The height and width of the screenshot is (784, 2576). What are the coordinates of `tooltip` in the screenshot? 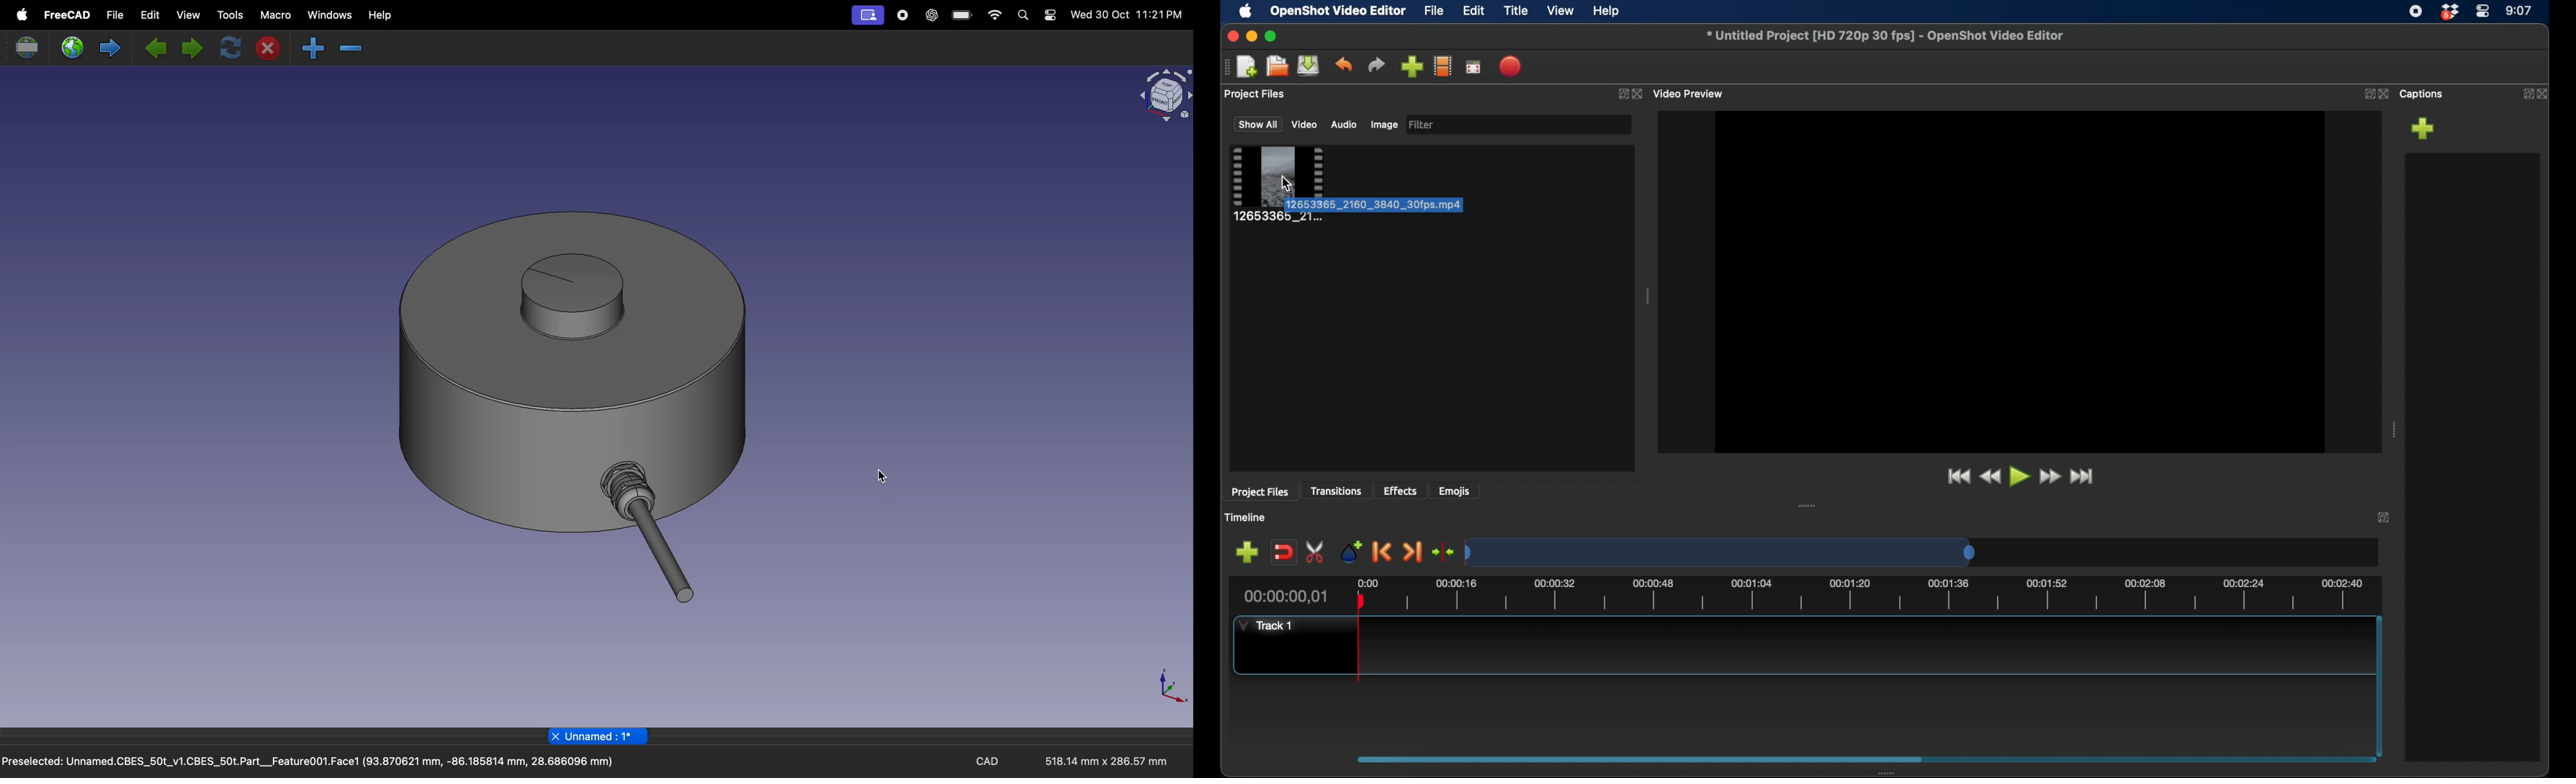 It's located at (1401, 205).